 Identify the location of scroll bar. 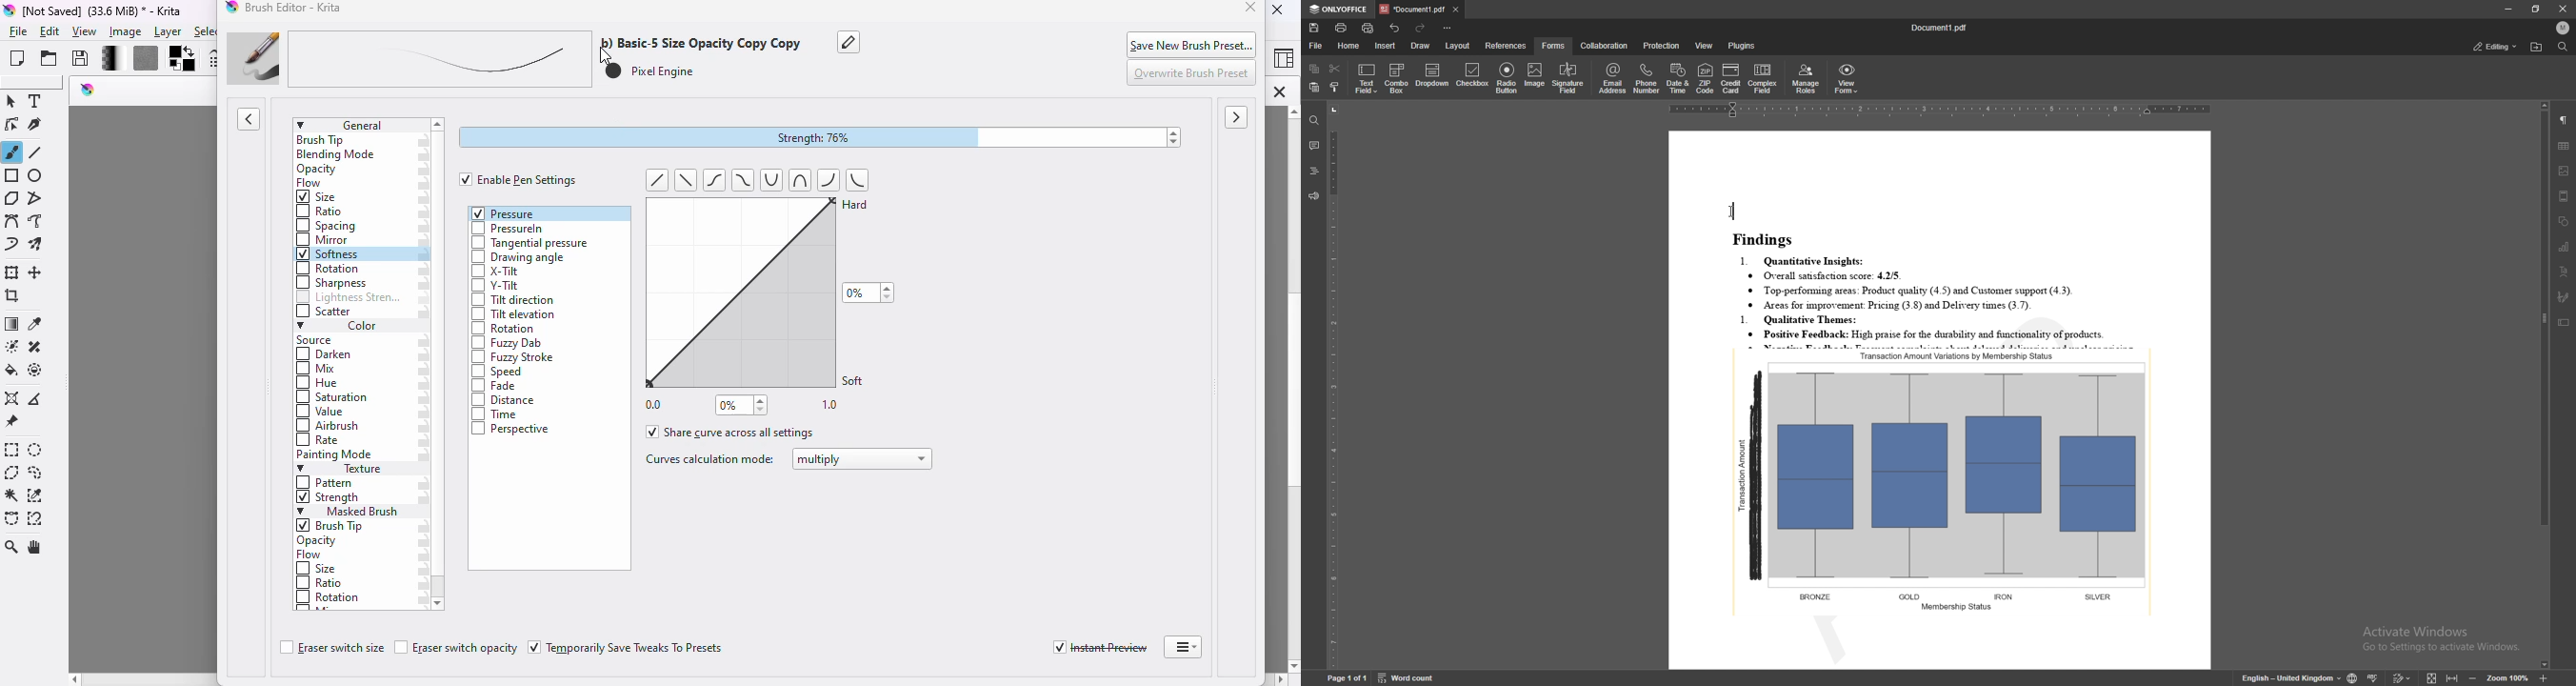
(2543, 385).